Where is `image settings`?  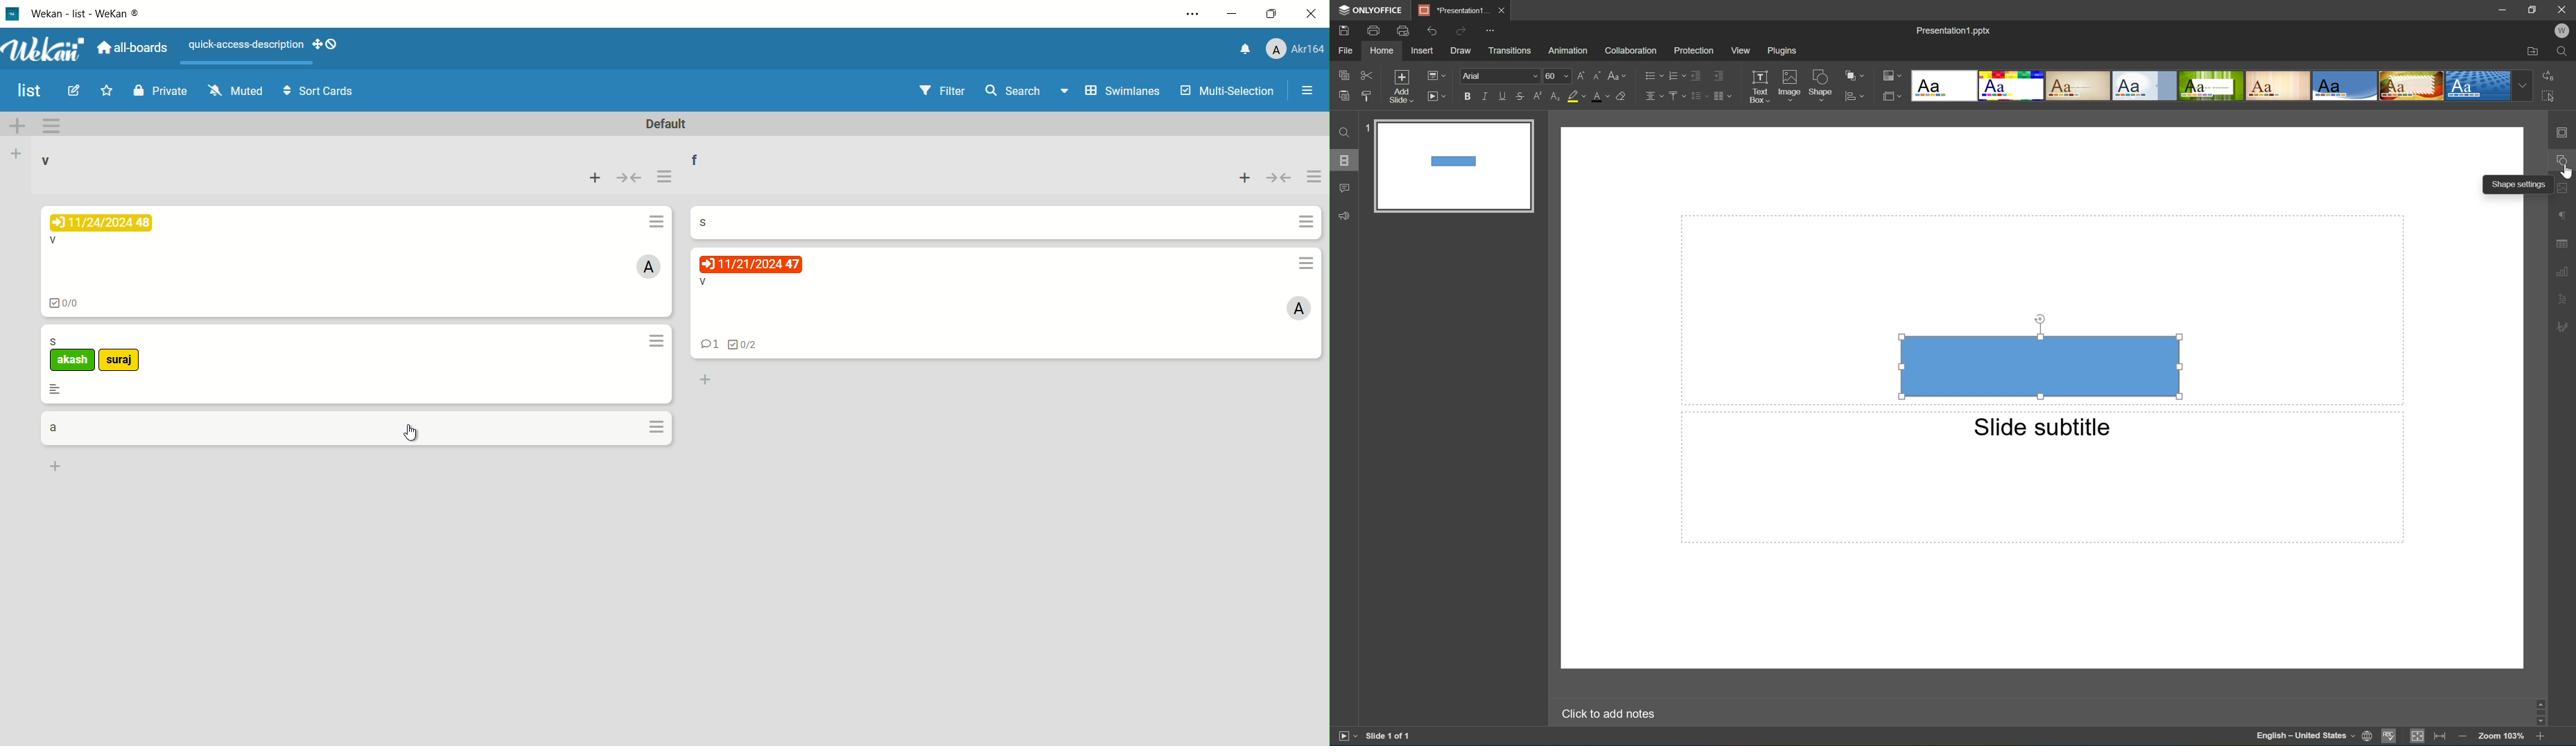 image settings is located at coordinates (2563, 187).